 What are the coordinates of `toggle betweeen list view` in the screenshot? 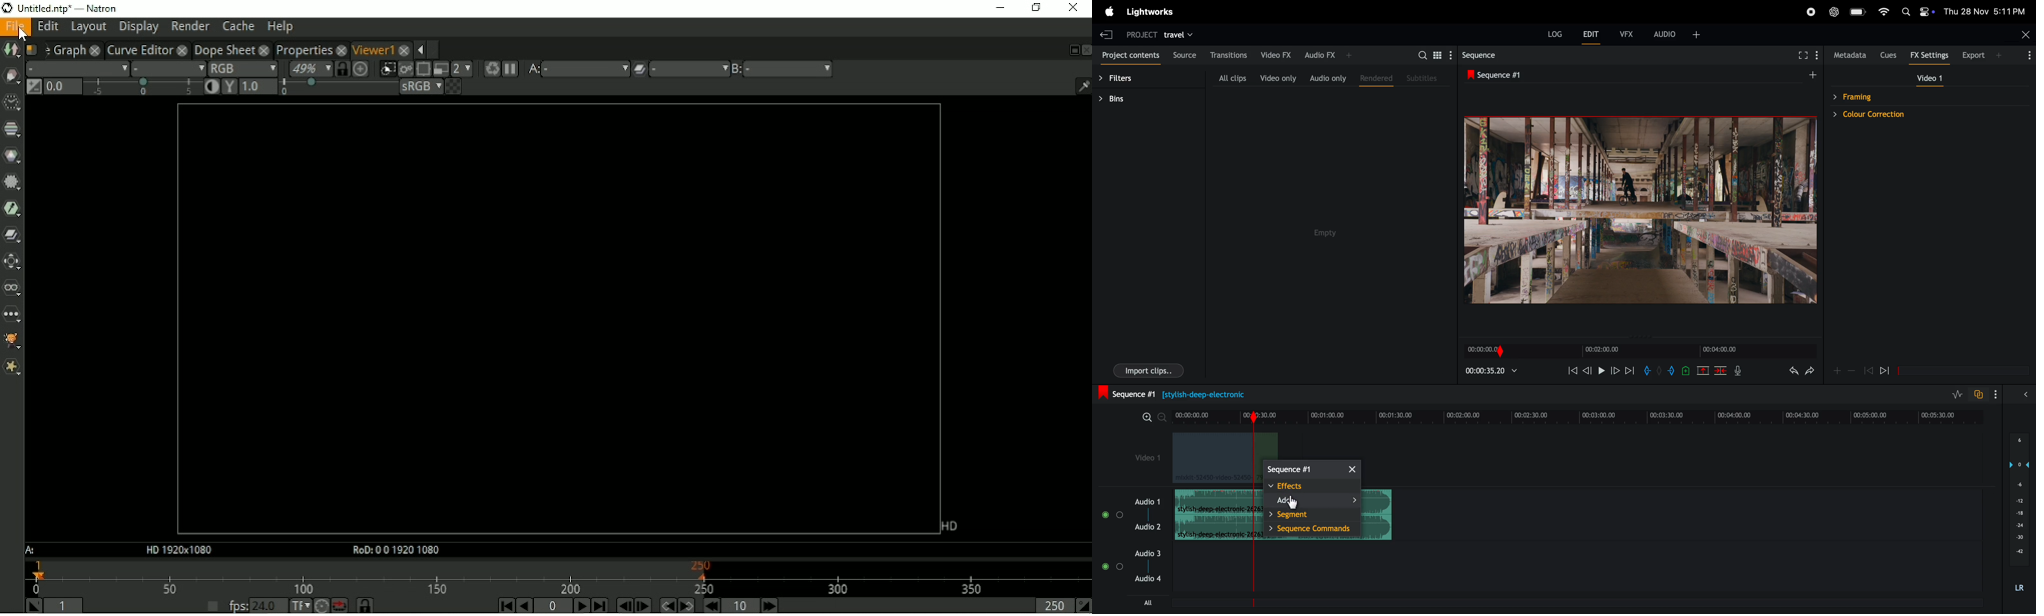 It's located at (1438, 55).